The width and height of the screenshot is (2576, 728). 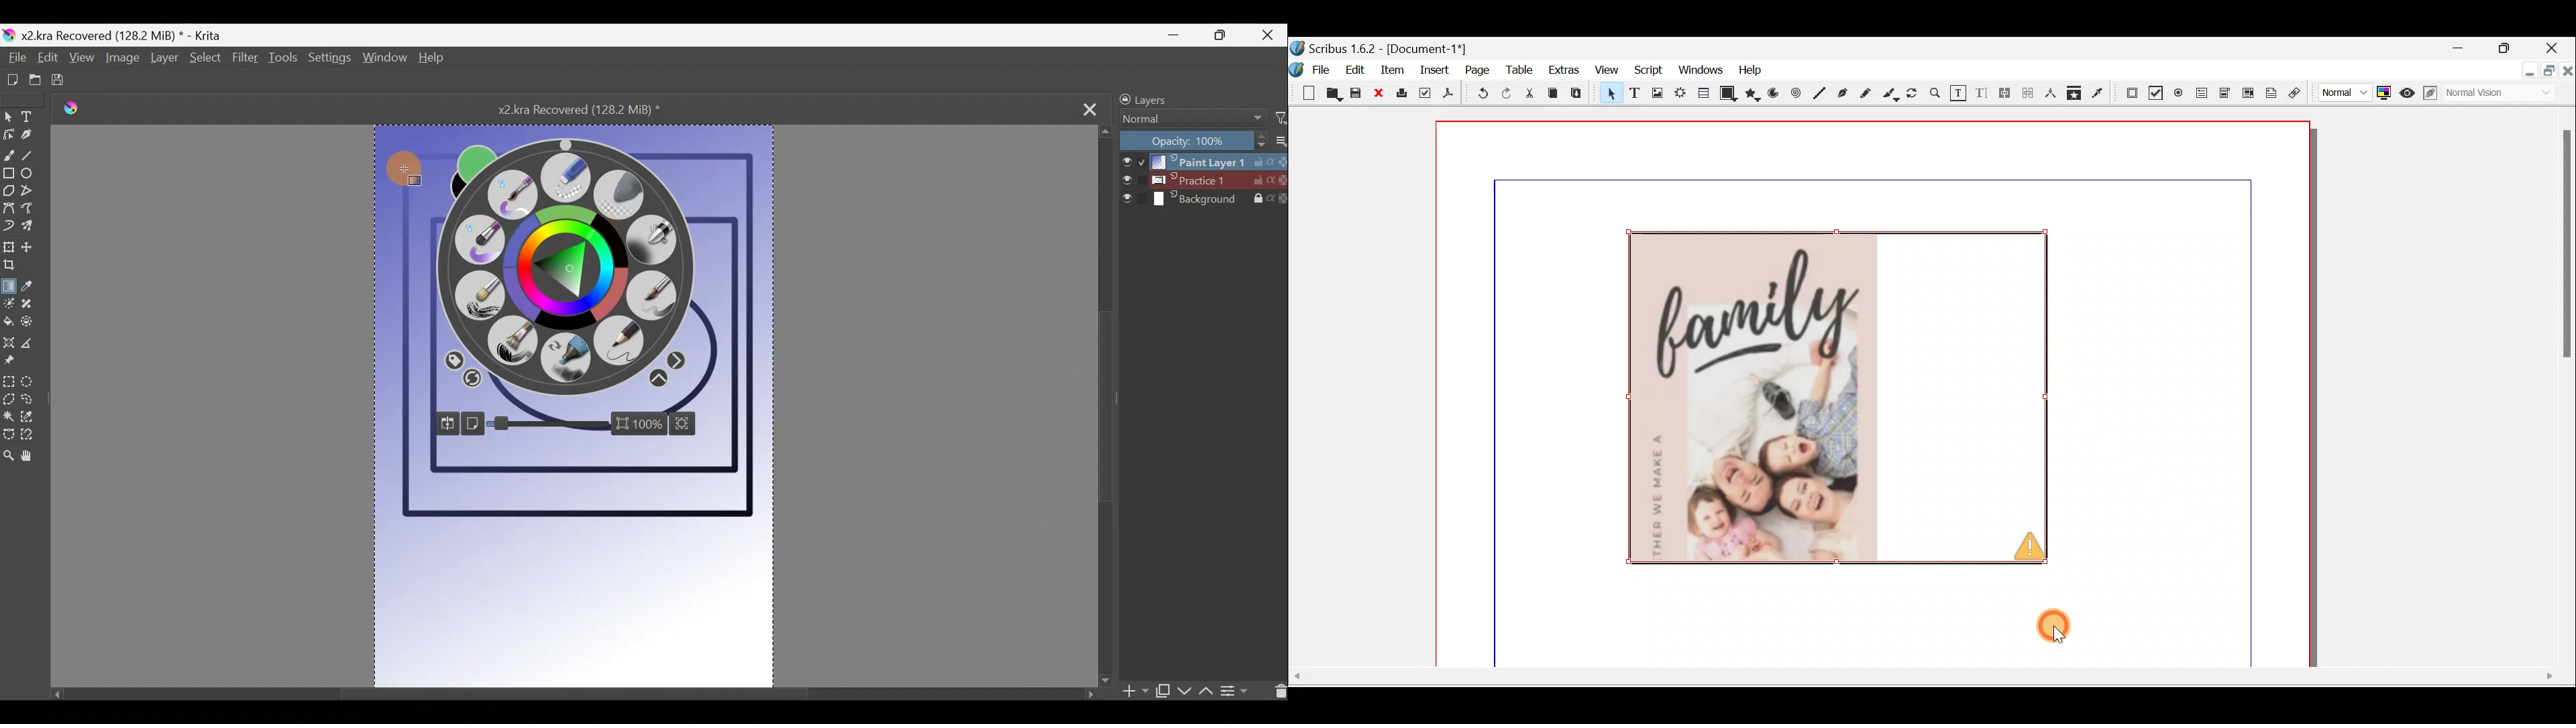 I want to click on Extras, so click(x=1563, y=69).